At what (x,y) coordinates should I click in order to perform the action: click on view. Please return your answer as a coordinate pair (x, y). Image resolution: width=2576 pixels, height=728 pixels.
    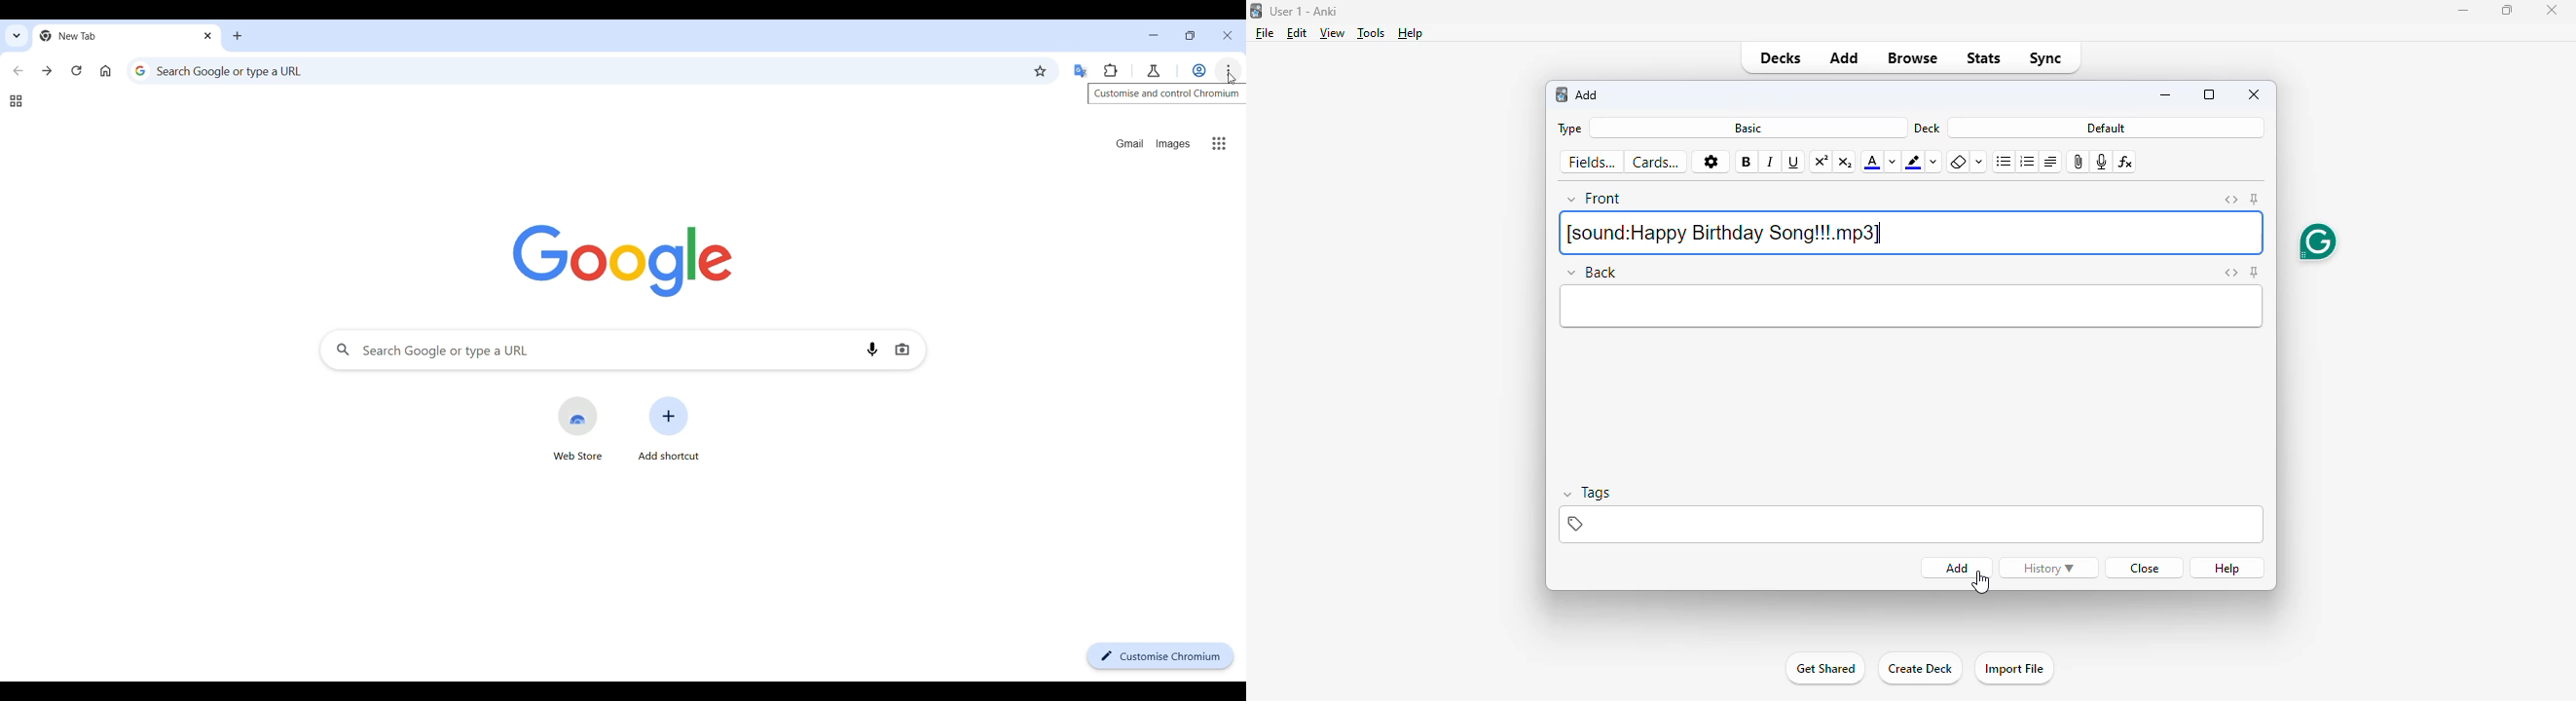
    Looking at the image, I should click on (1333, 33).